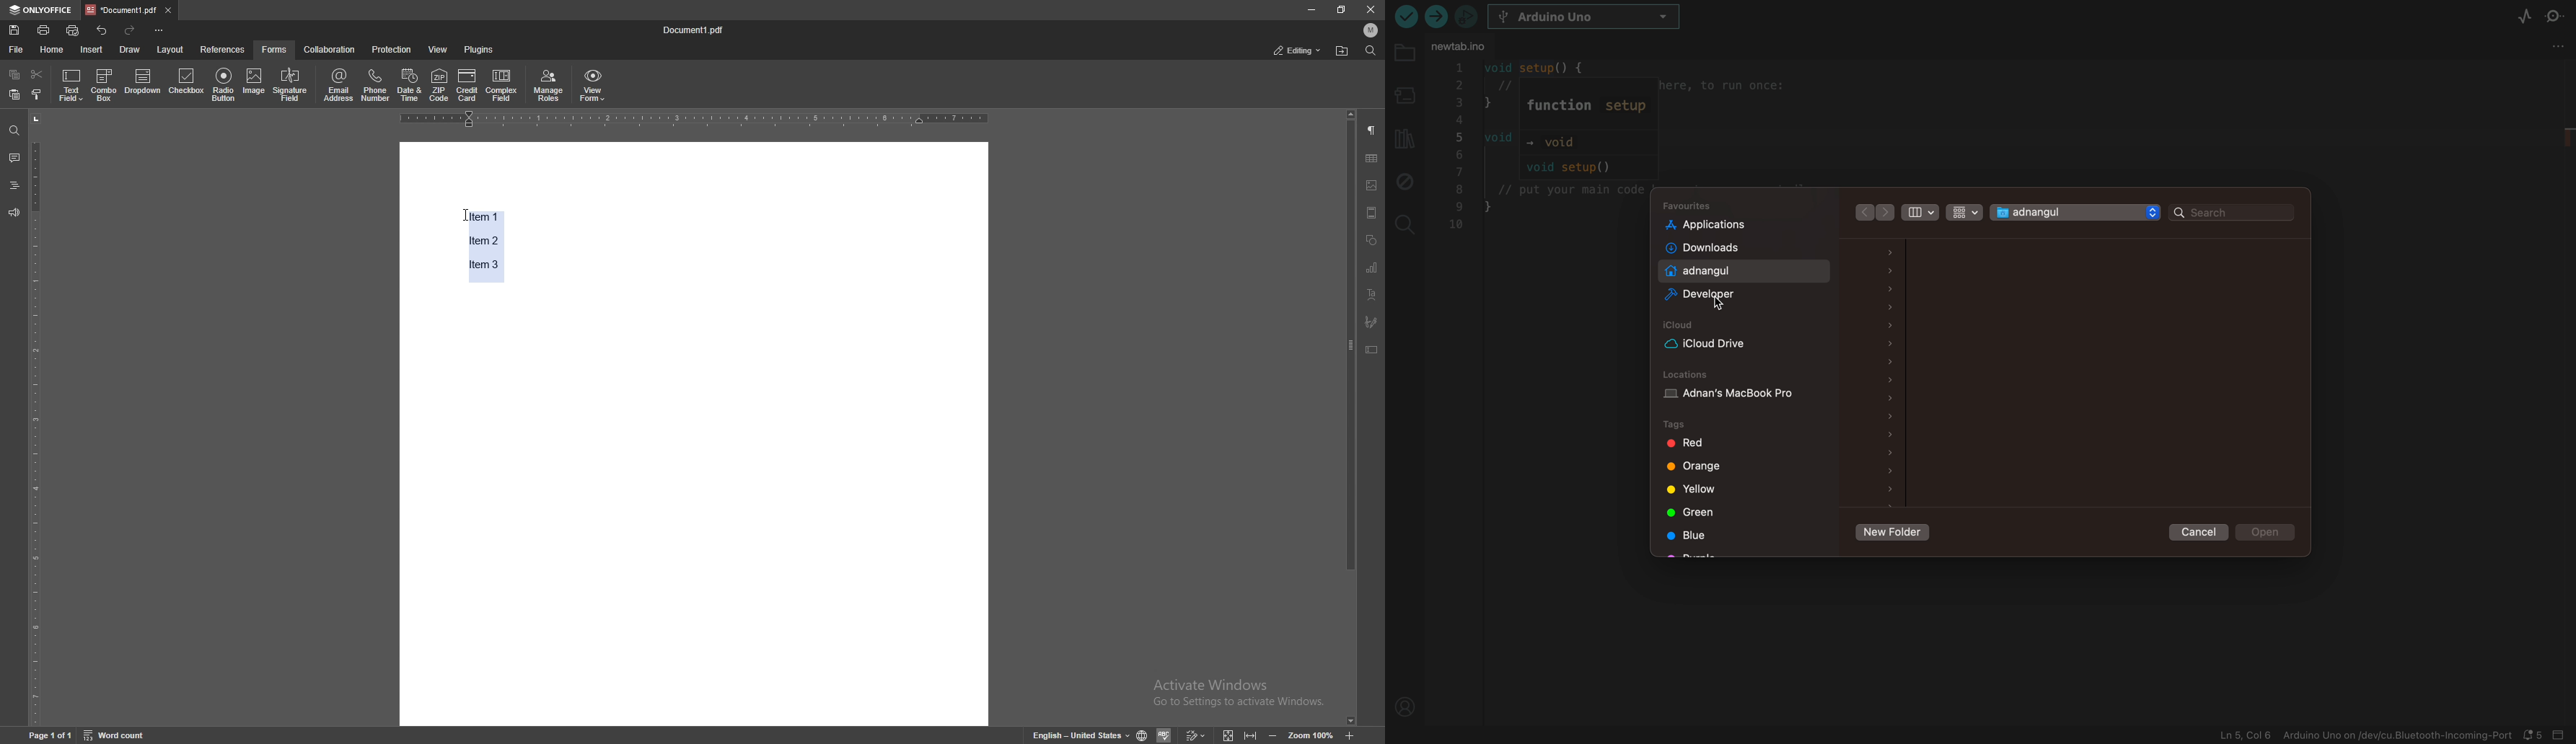  Describe the element at coordinates (17, 50) in the screenshot. I see `file` at that location.